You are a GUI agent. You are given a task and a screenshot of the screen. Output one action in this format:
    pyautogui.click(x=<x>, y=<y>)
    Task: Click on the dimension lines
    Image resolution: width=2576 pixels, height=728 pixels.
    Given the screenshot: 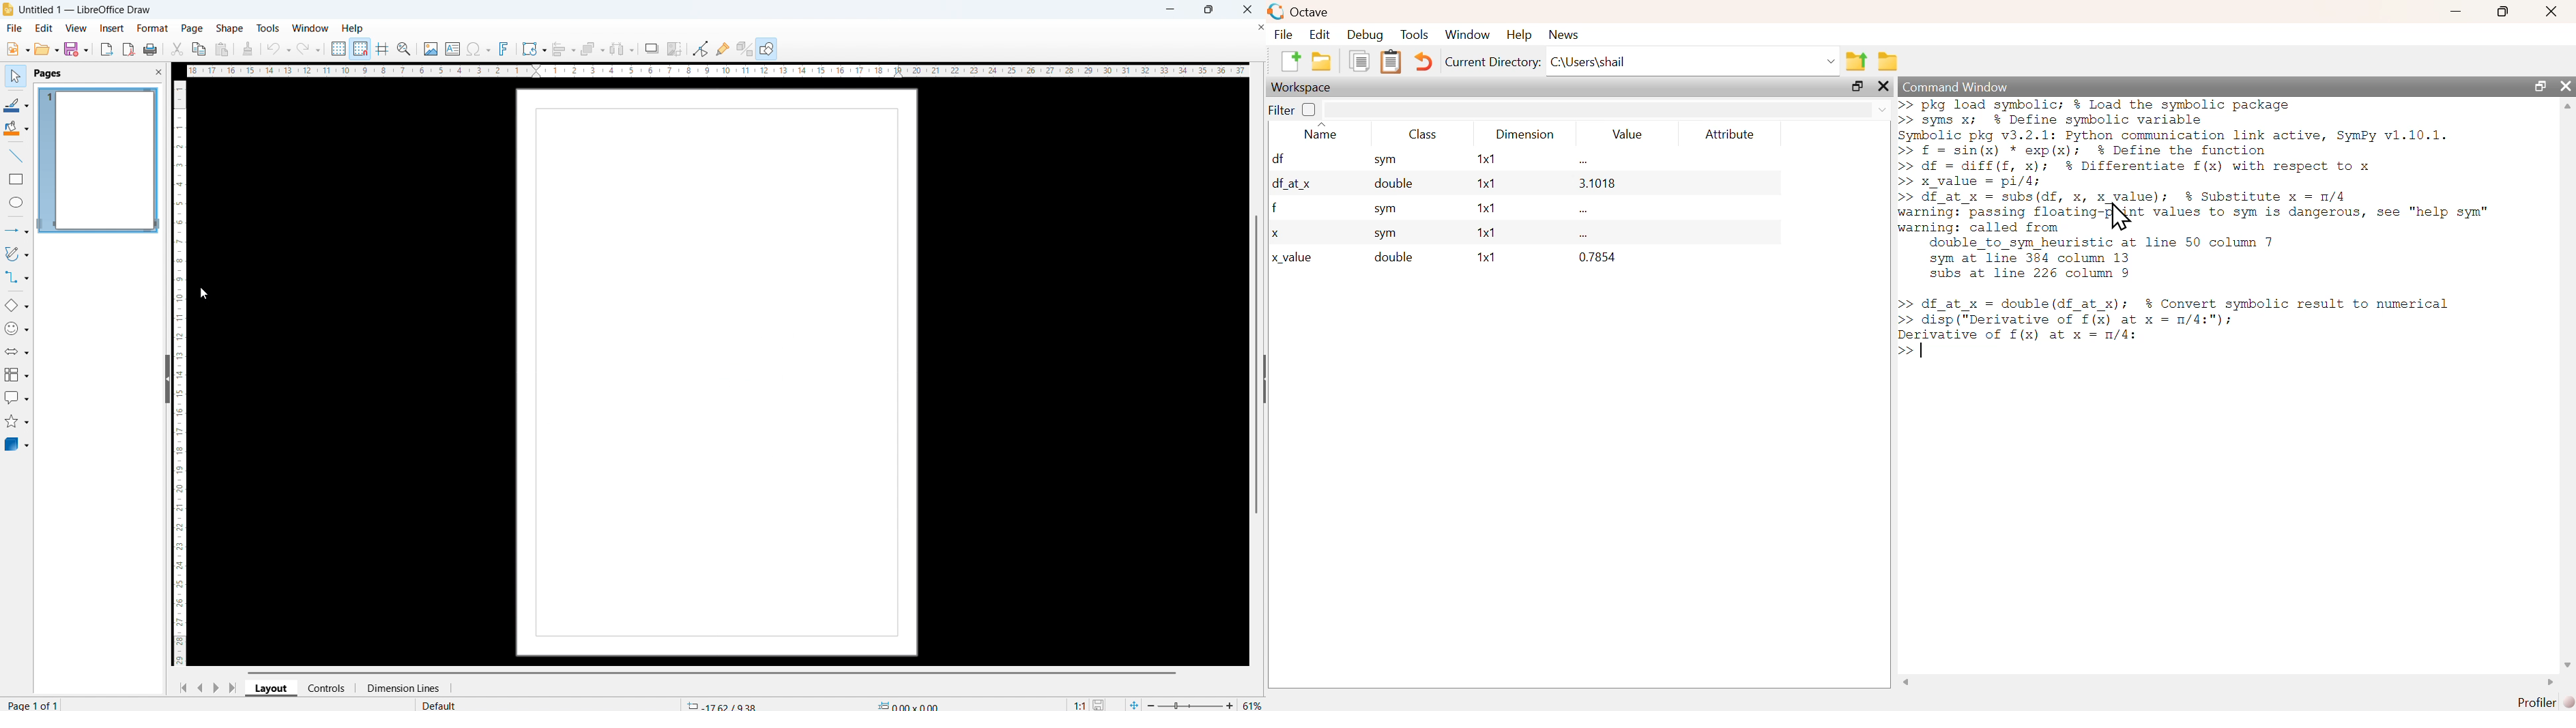 What is the action you would take?
    pyautogui.click(x=399, y=689)
    